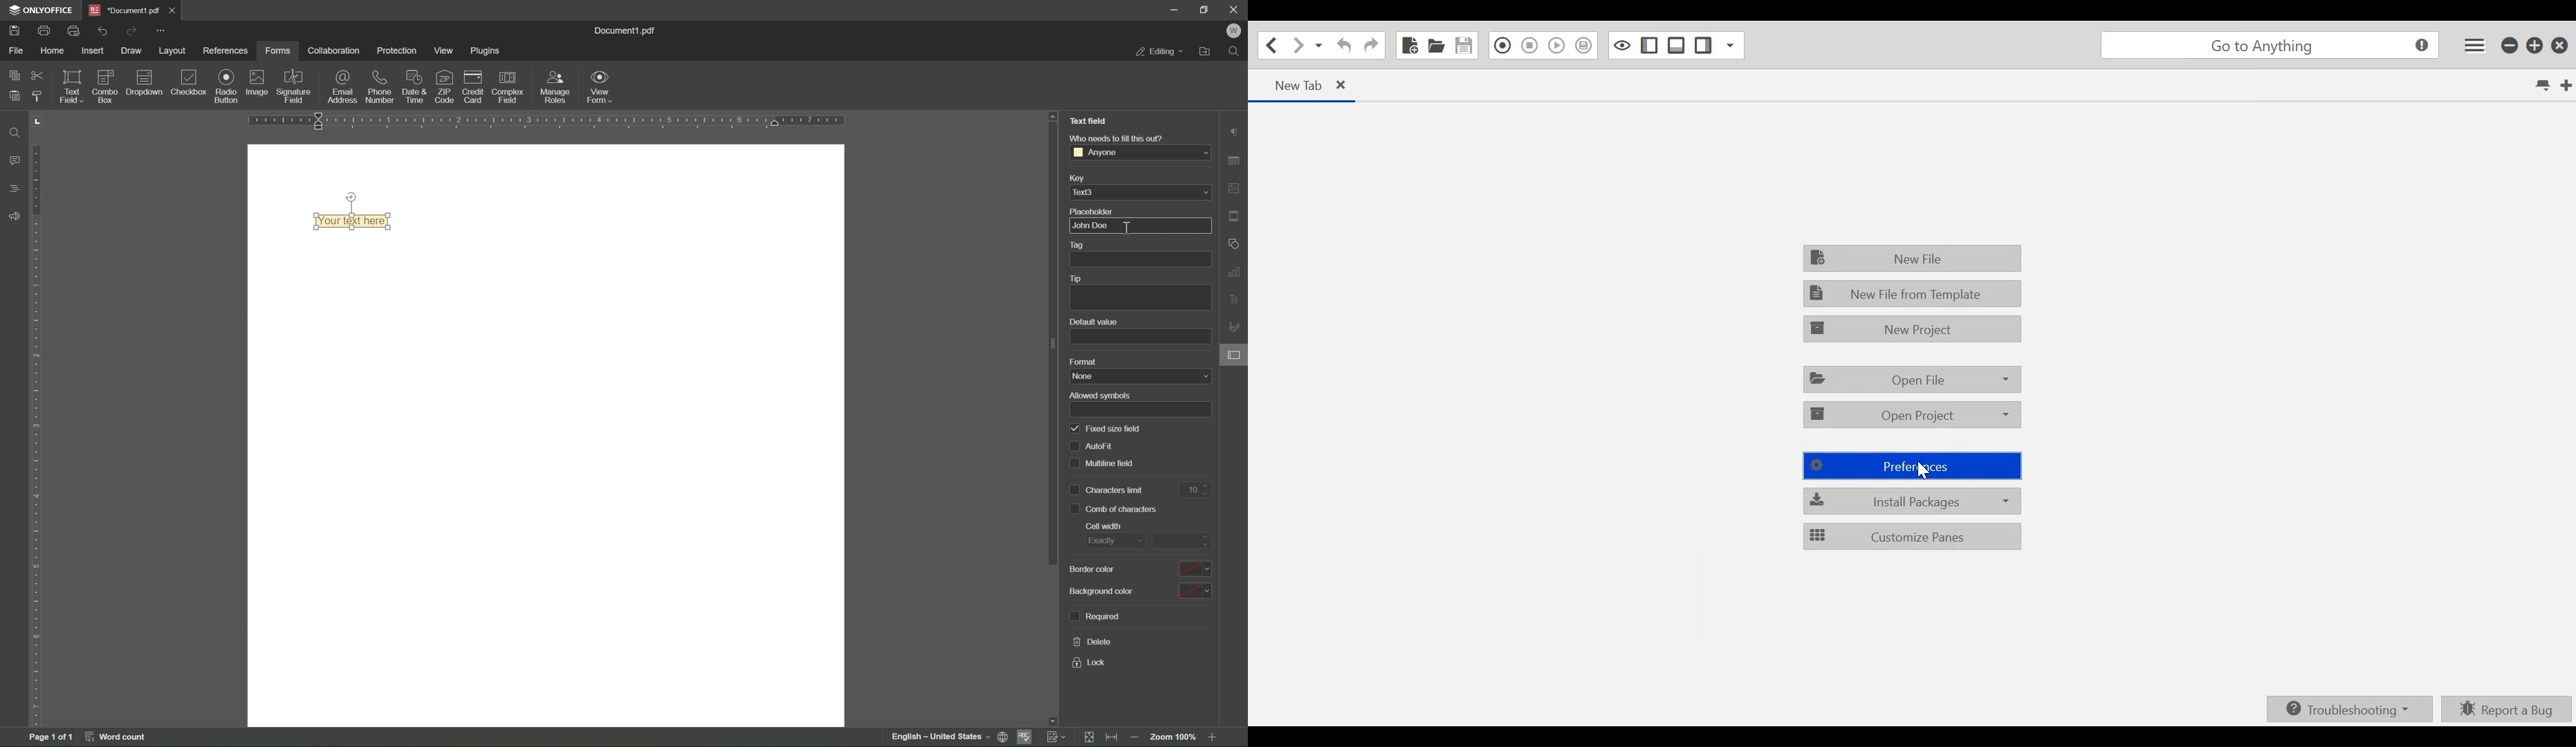 This screenshot has height=756, width=2576. Describe the element at coordinates (474, 85) in the screenshot. I see `credit card` at that location.